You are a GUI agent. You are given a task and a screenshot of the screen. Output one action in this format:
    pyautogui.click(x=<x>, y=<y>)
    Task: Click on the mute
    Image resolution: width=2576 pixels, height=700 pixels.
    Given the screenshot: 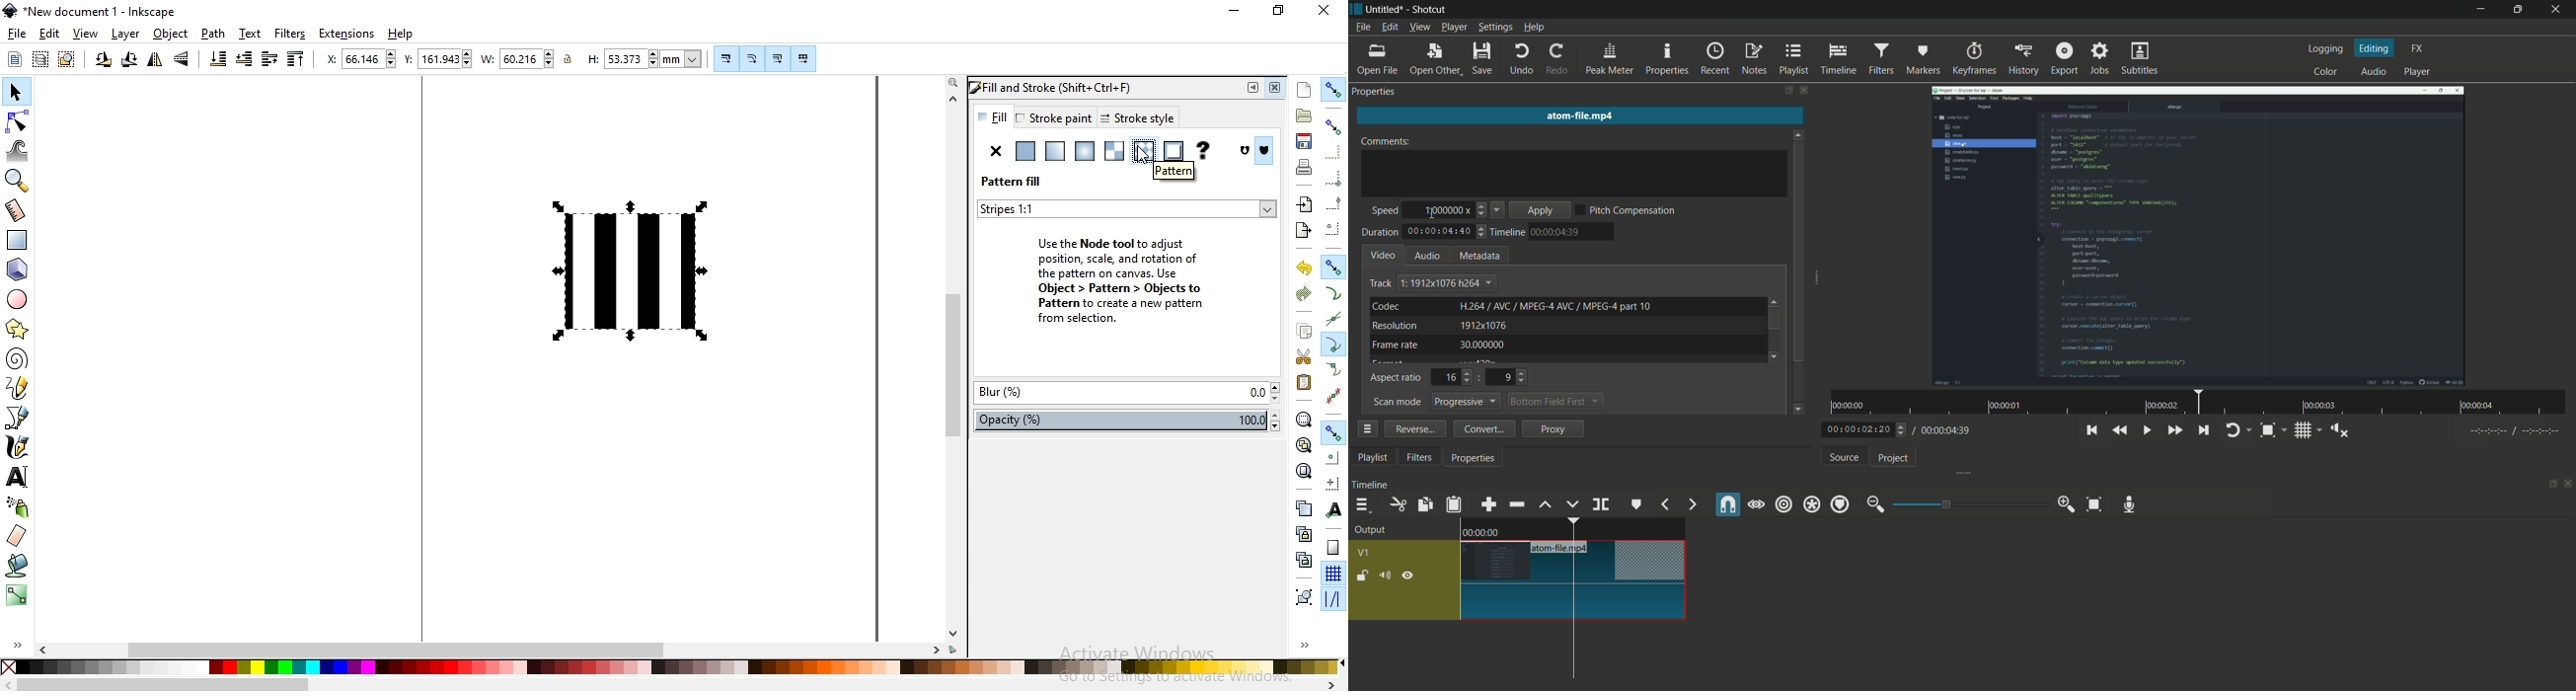 What is the action you would take?
    pyautogui.click(x=1386, y=575)
    